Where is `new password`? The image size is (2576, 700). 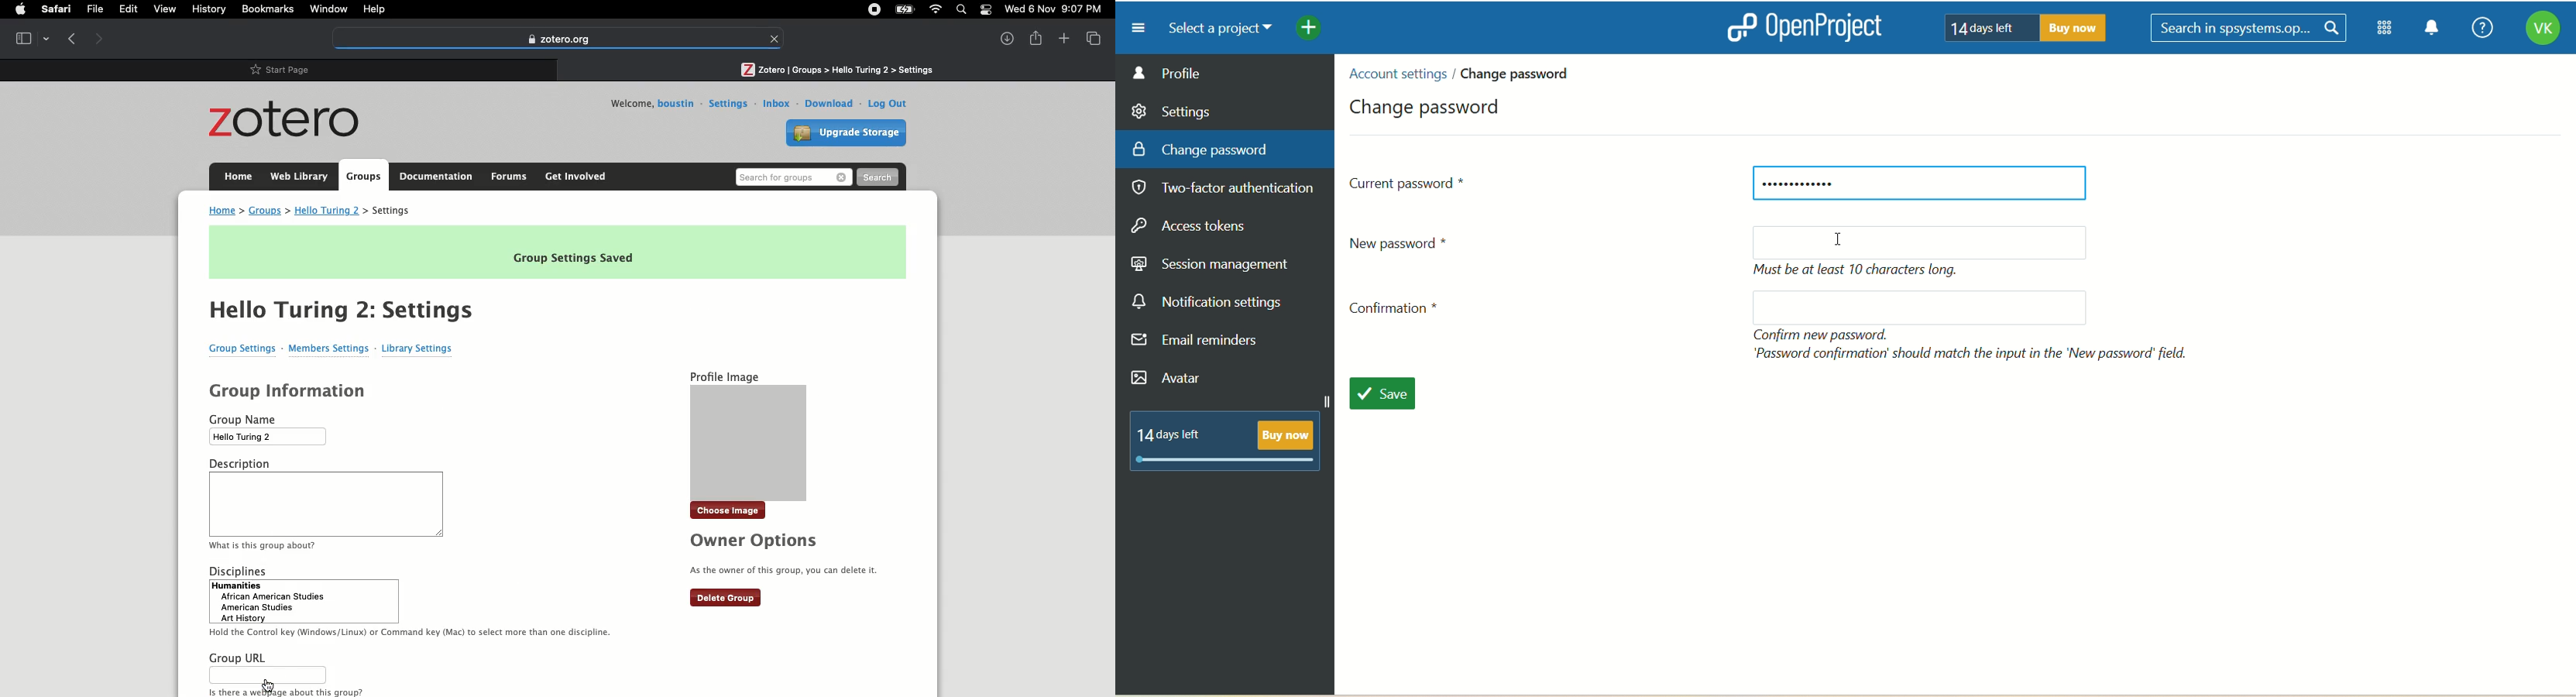
new password is located at coordinates (1406, 242).